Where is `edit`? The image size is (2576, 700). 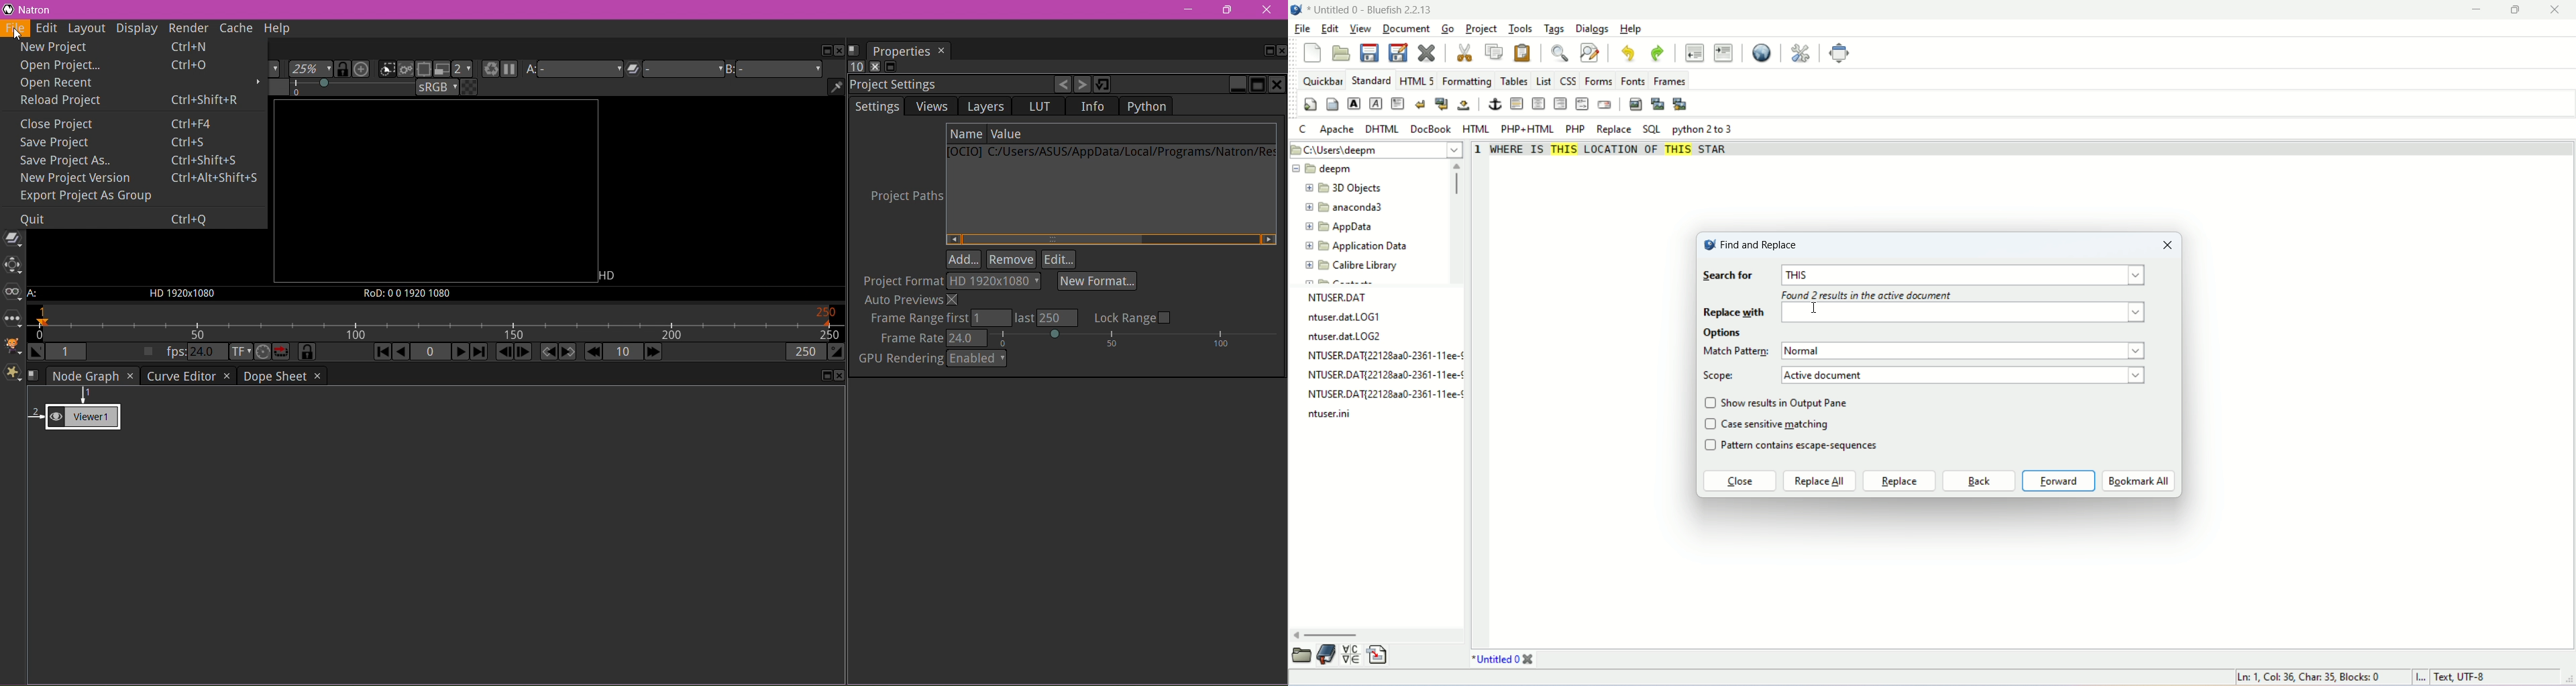 edit is located at coordinates (1329, 30).